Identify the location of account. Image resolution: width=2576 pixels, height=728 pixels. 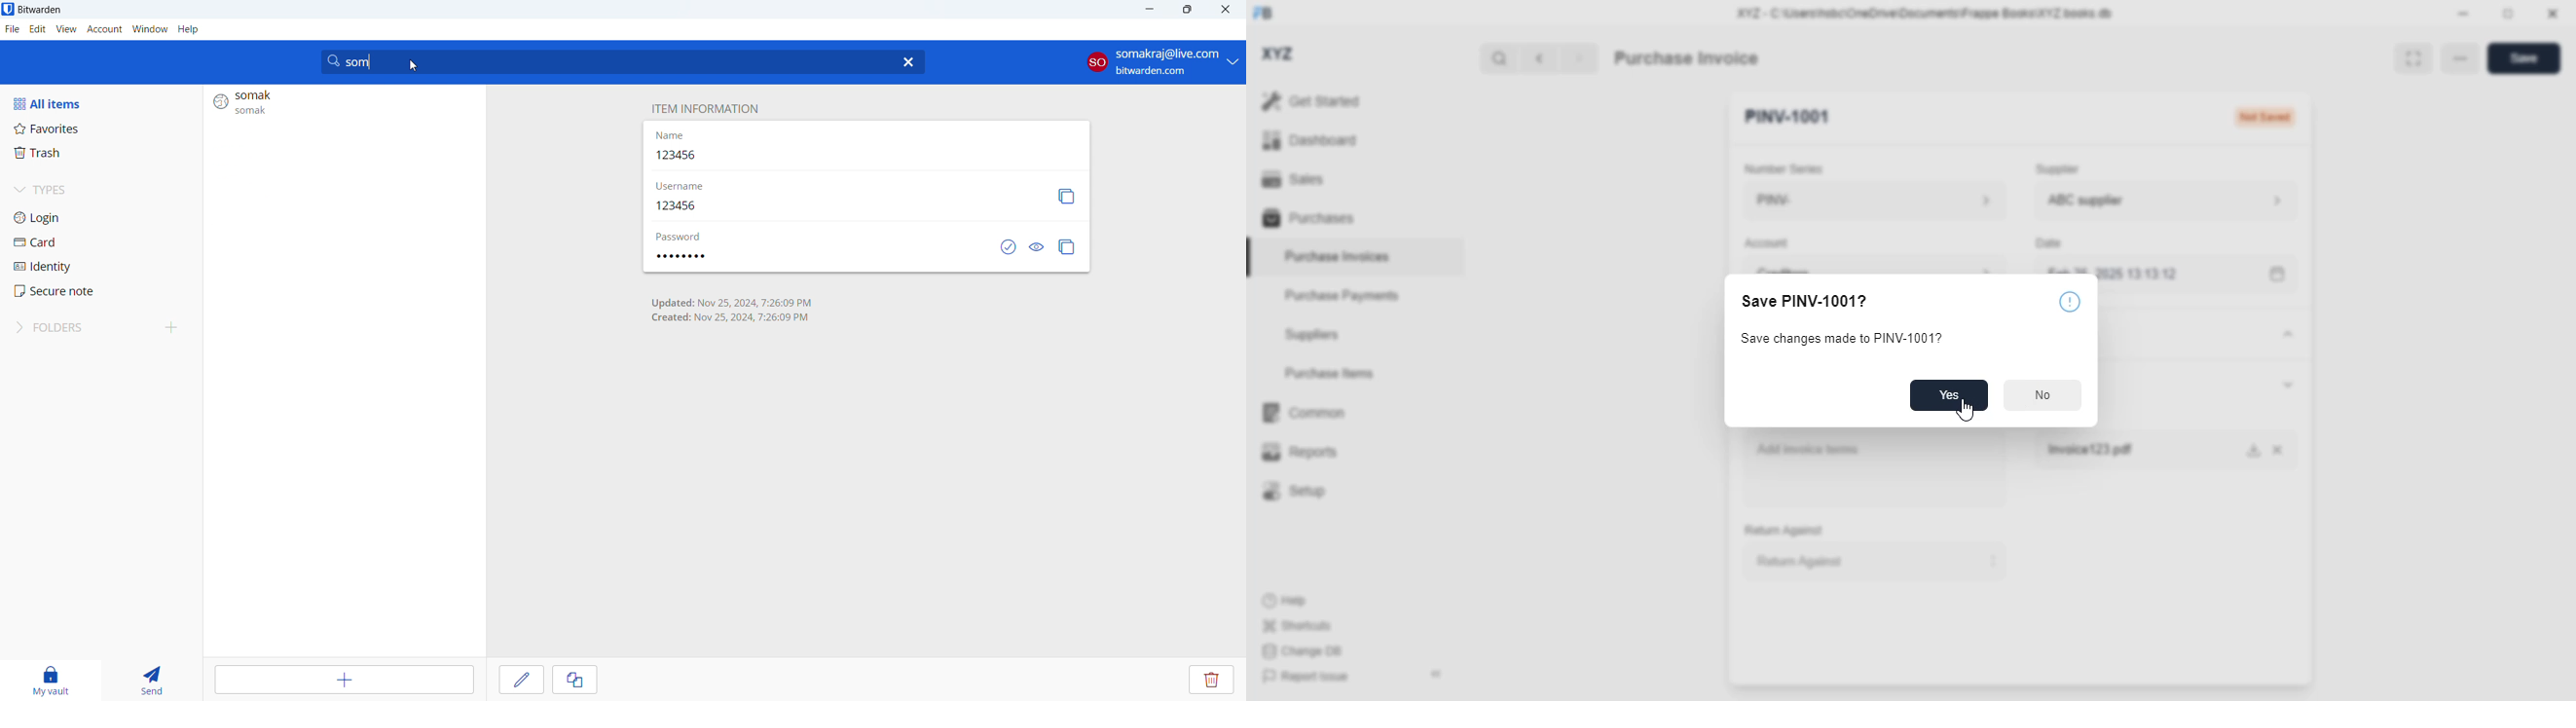
(106, 30).